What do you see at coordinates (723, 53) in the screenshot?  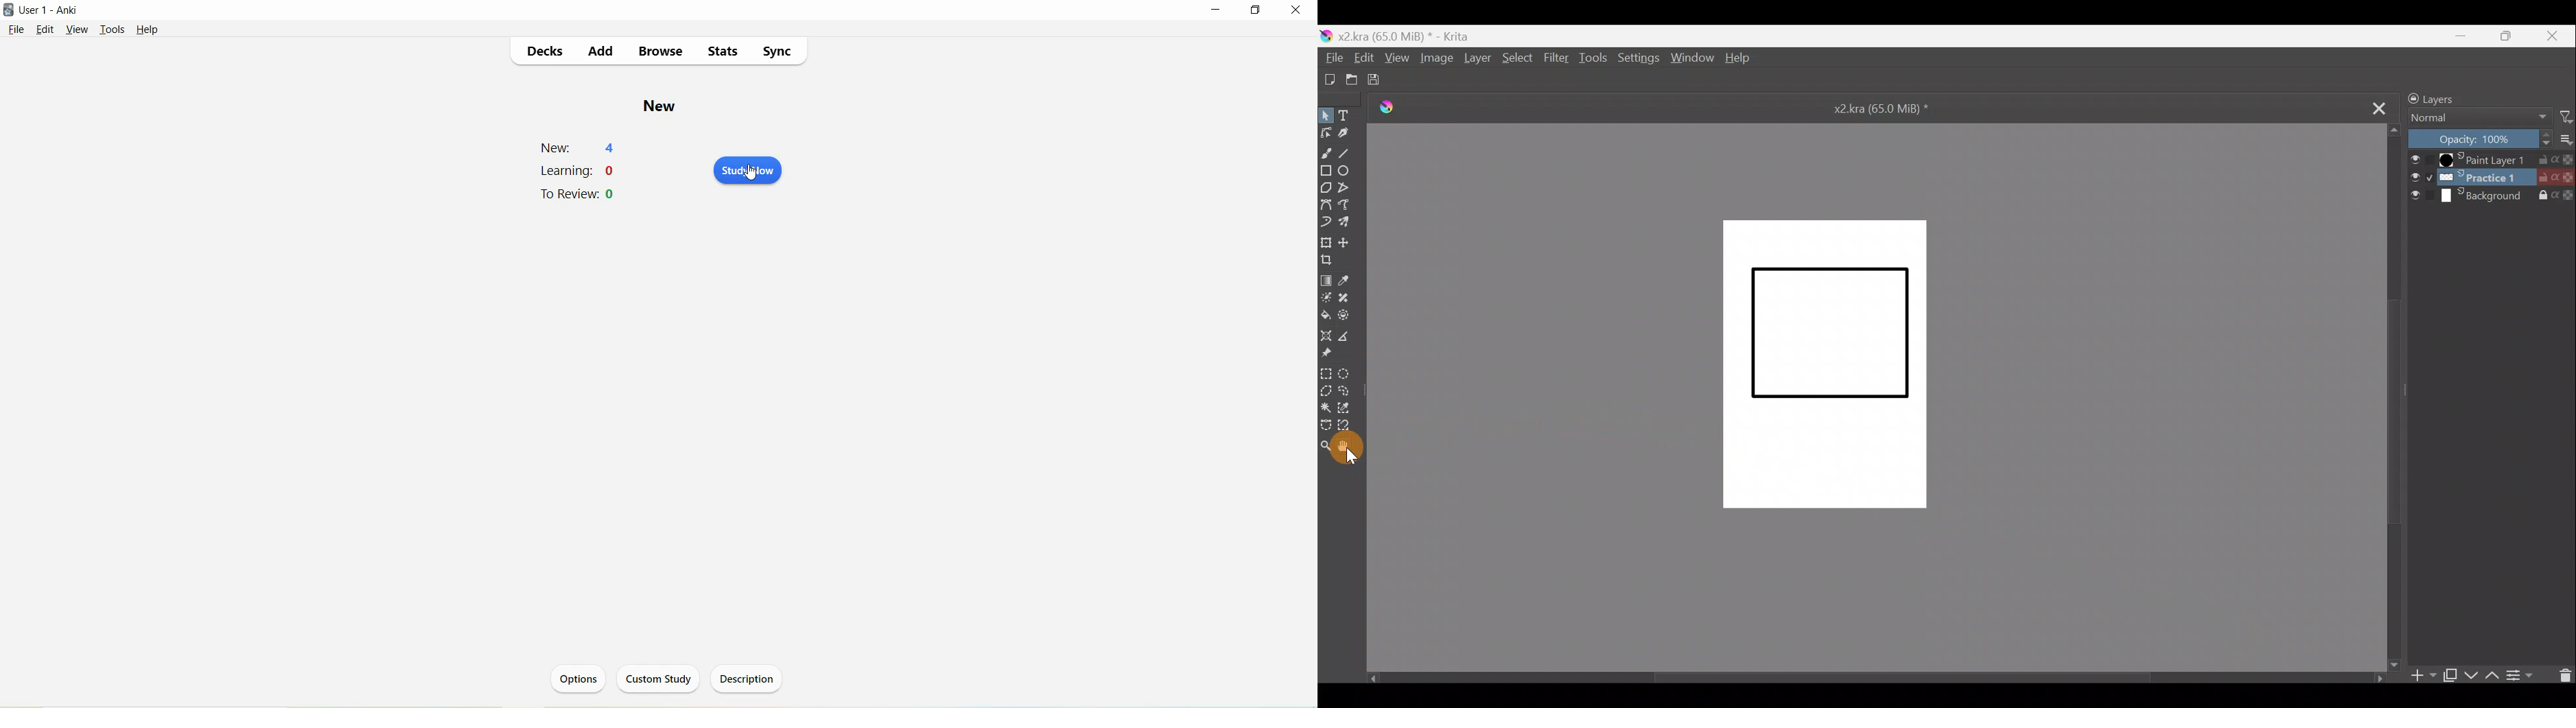 I see `Stats` at bounding box center [723, 53].